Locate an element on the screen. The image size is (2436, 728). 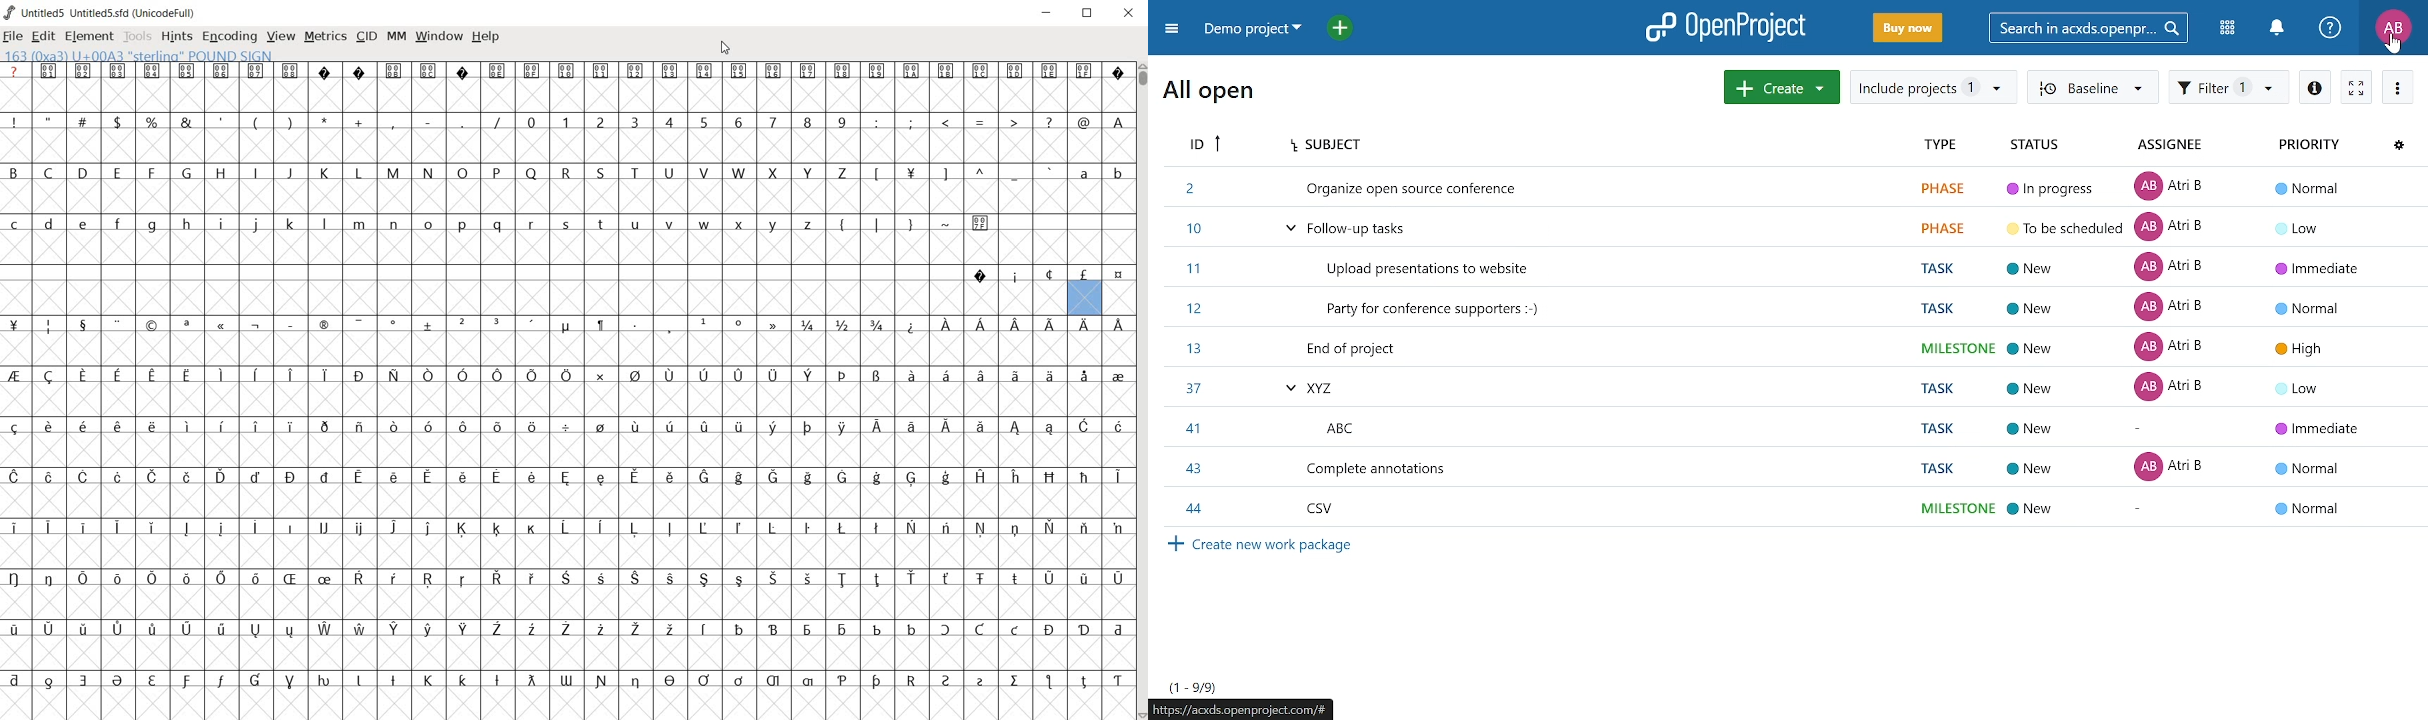
Symbol is located at coordinates (496, 376).